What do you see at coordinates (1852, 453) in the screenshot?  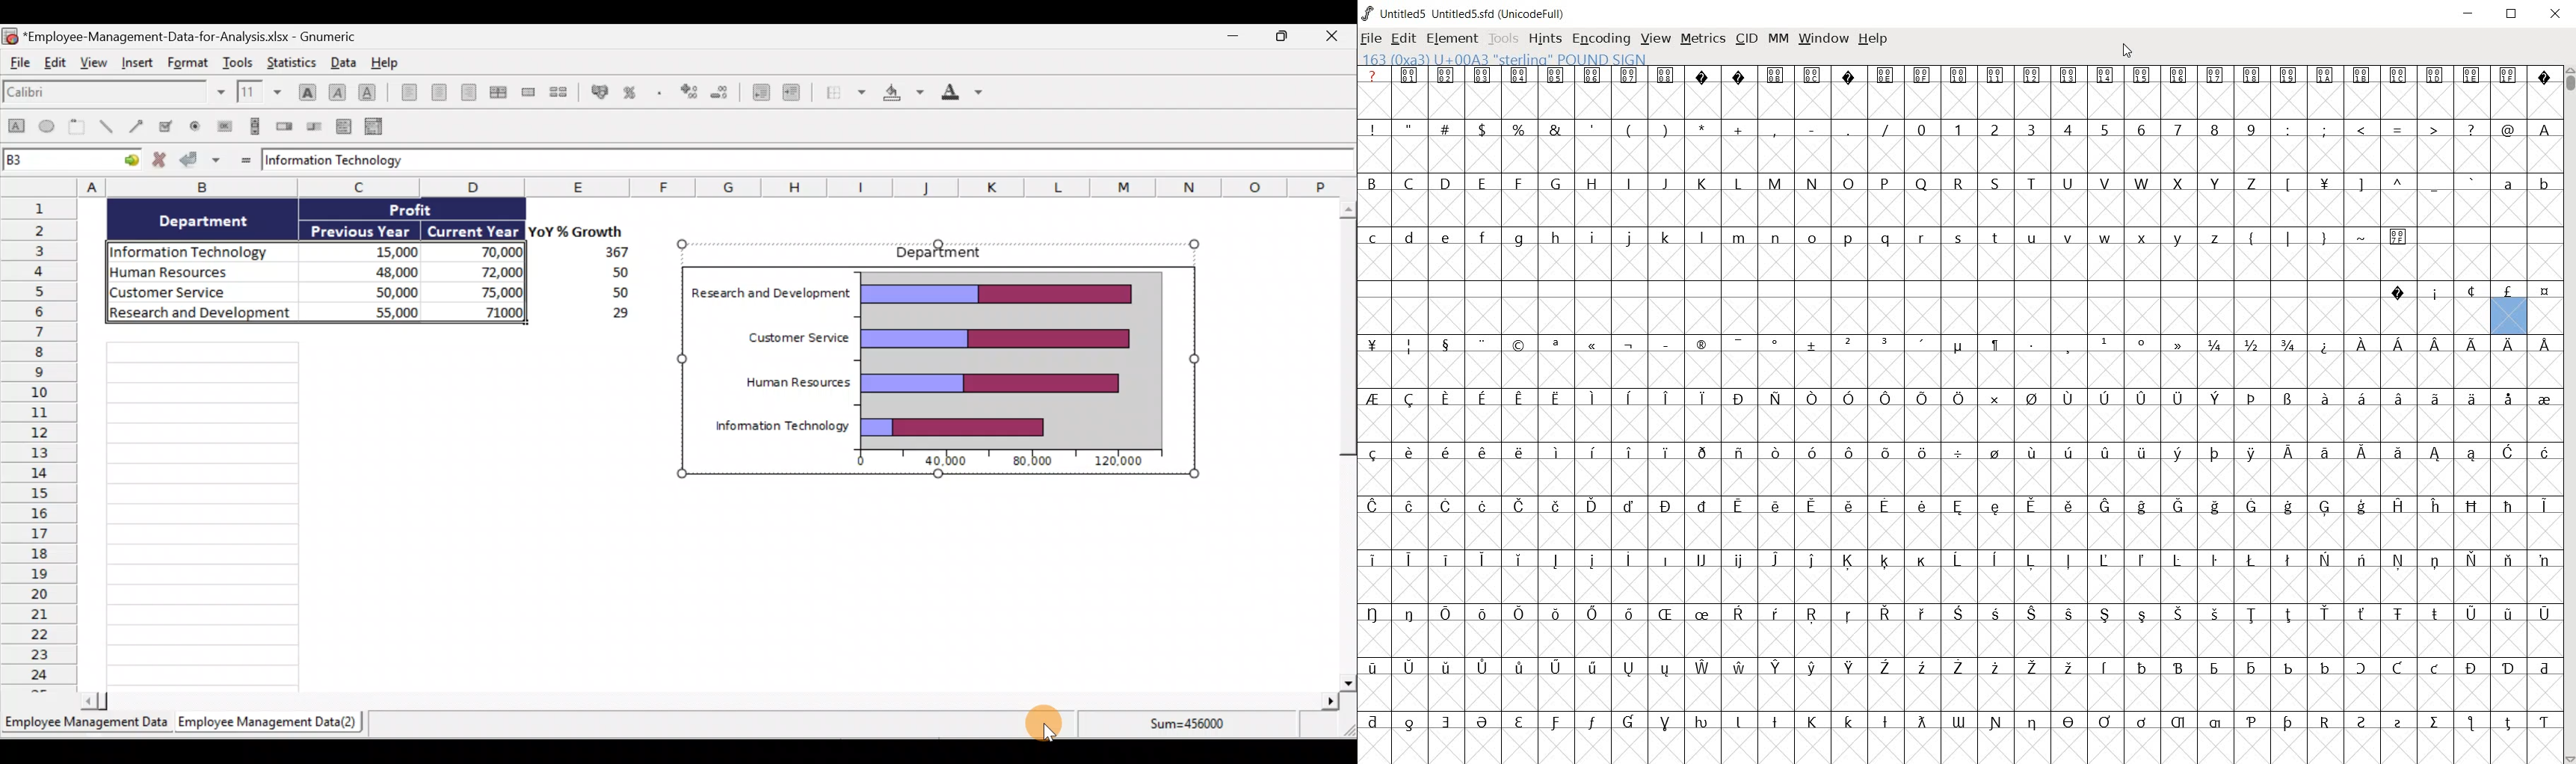 I see `Symbol` at bounding box center [1852, 453].